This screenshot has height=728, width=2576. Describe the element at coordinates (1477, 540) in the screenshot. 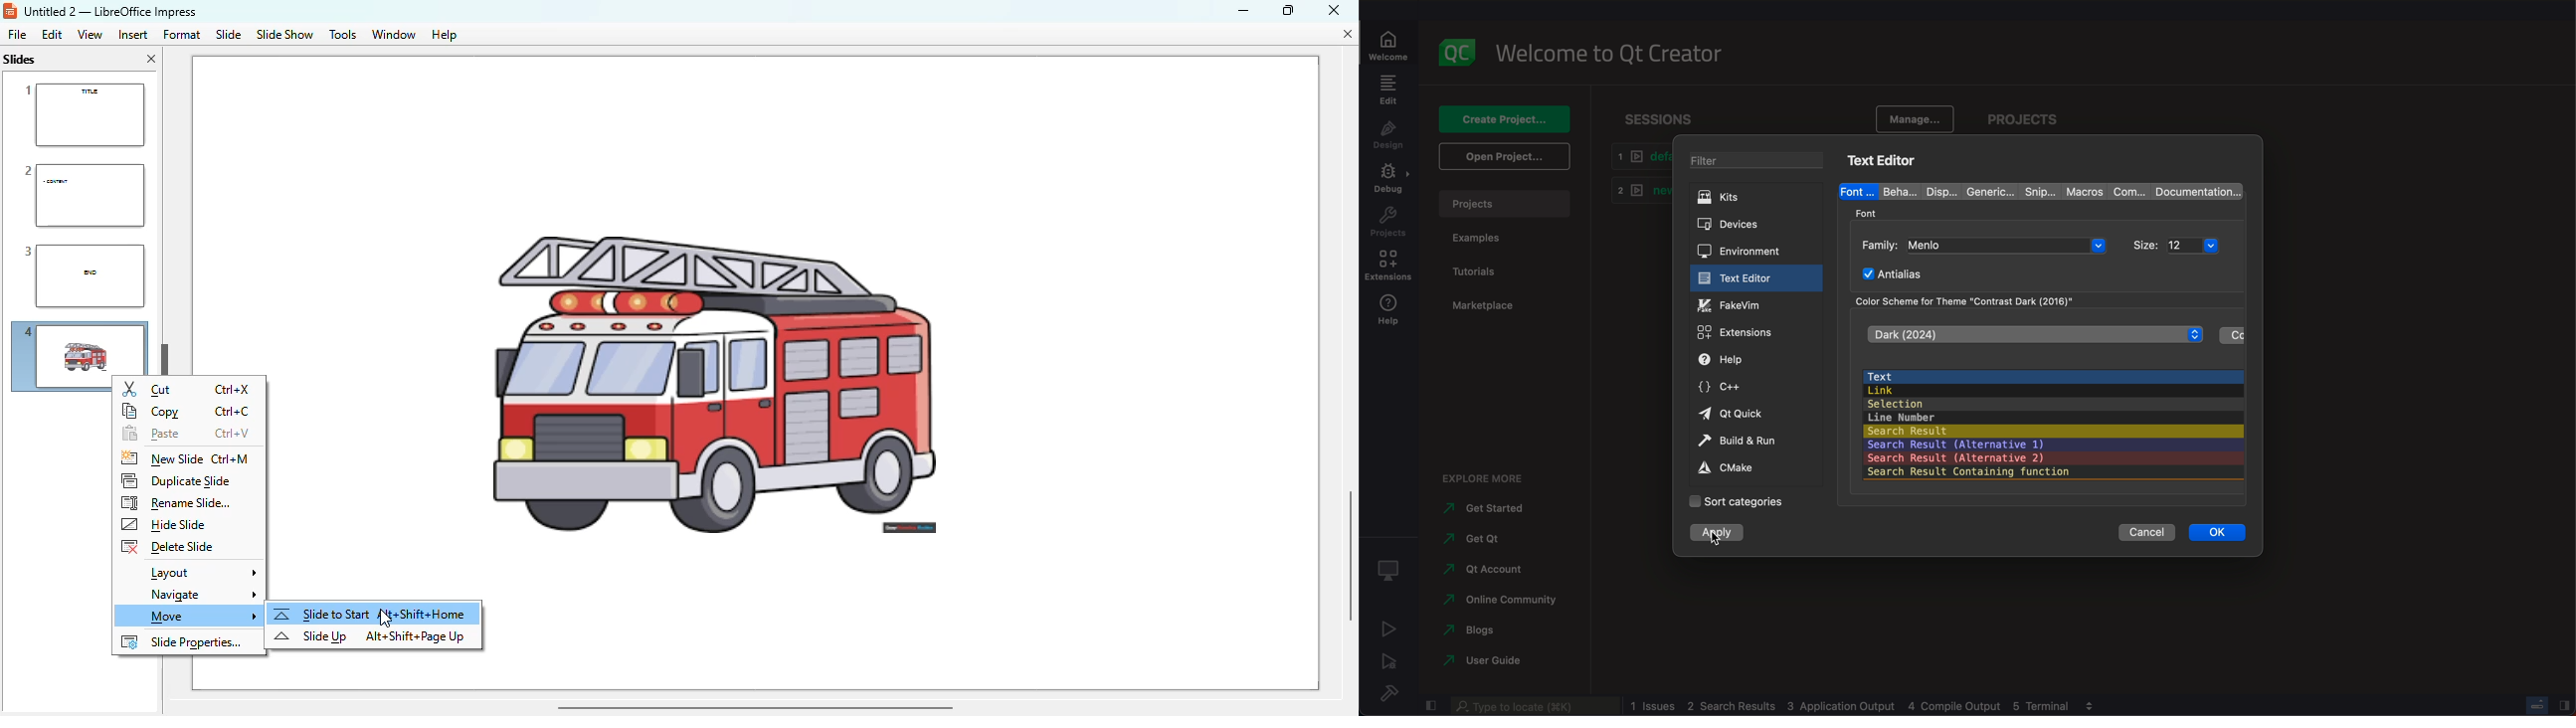

I see `get Qt` at that location.